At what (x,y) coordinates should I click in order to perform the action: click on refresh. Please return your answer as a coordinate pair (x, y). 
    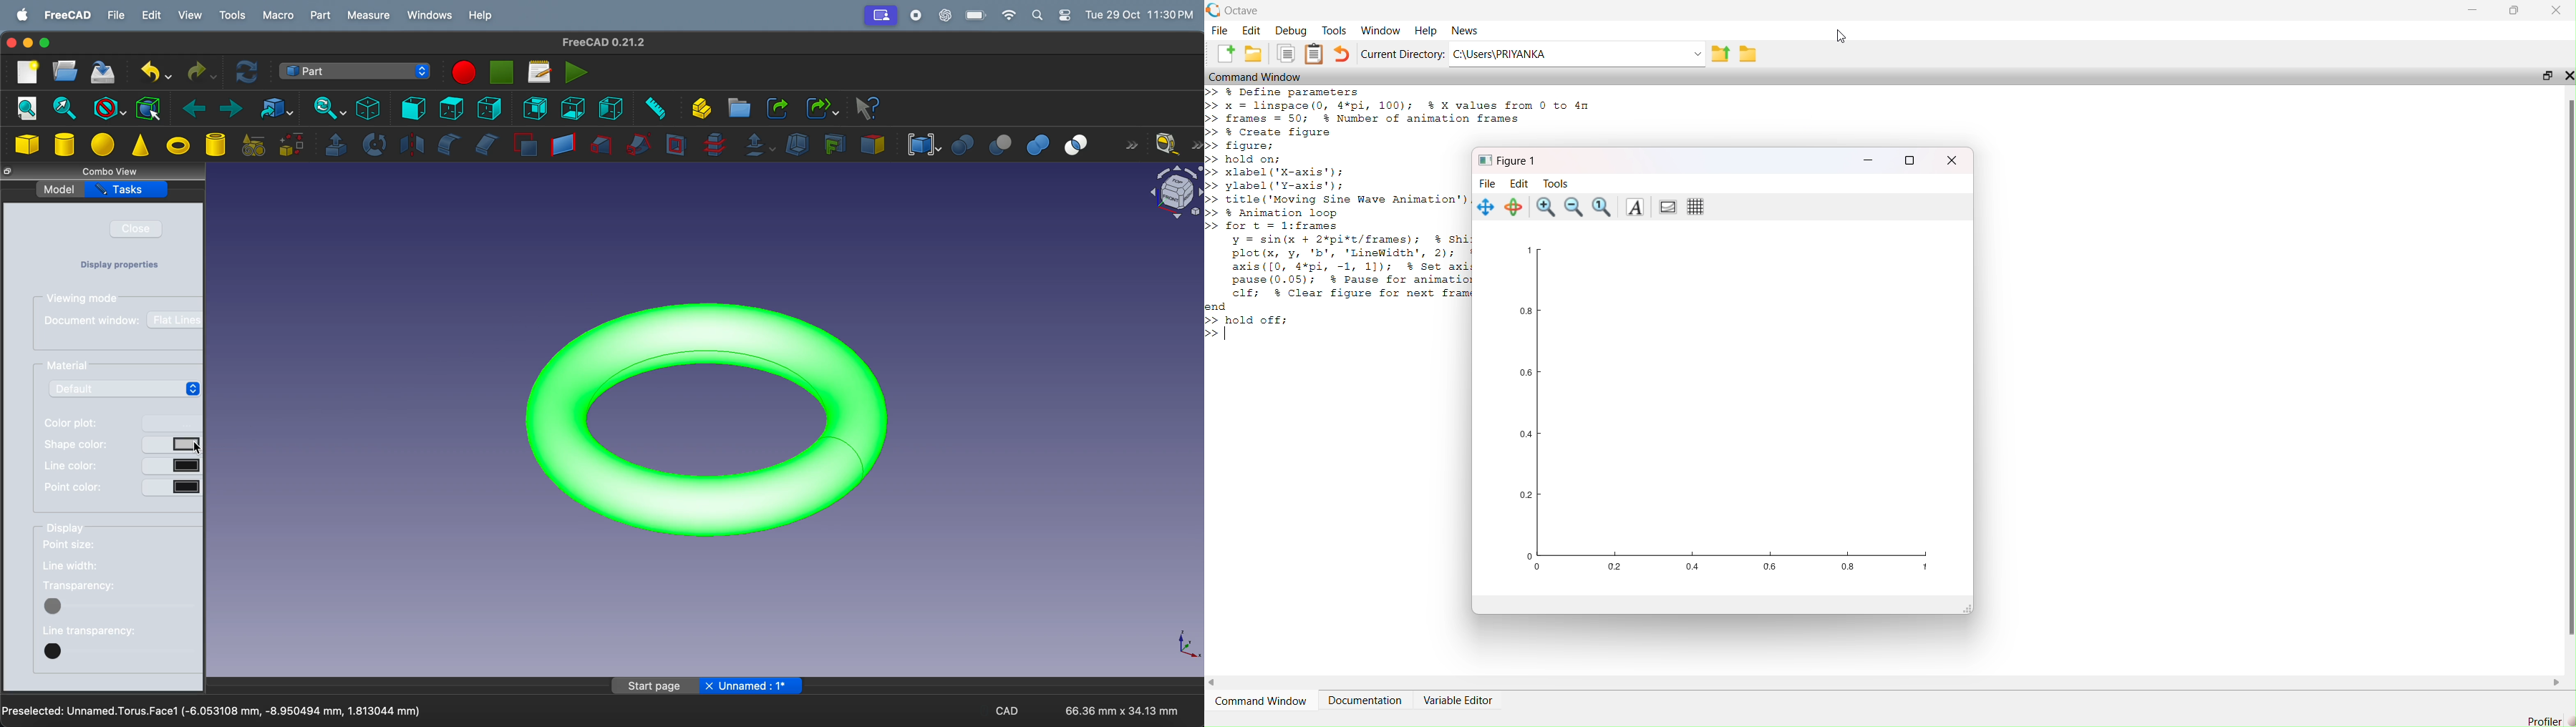
    Looking at the image, I should click on (248, 73).